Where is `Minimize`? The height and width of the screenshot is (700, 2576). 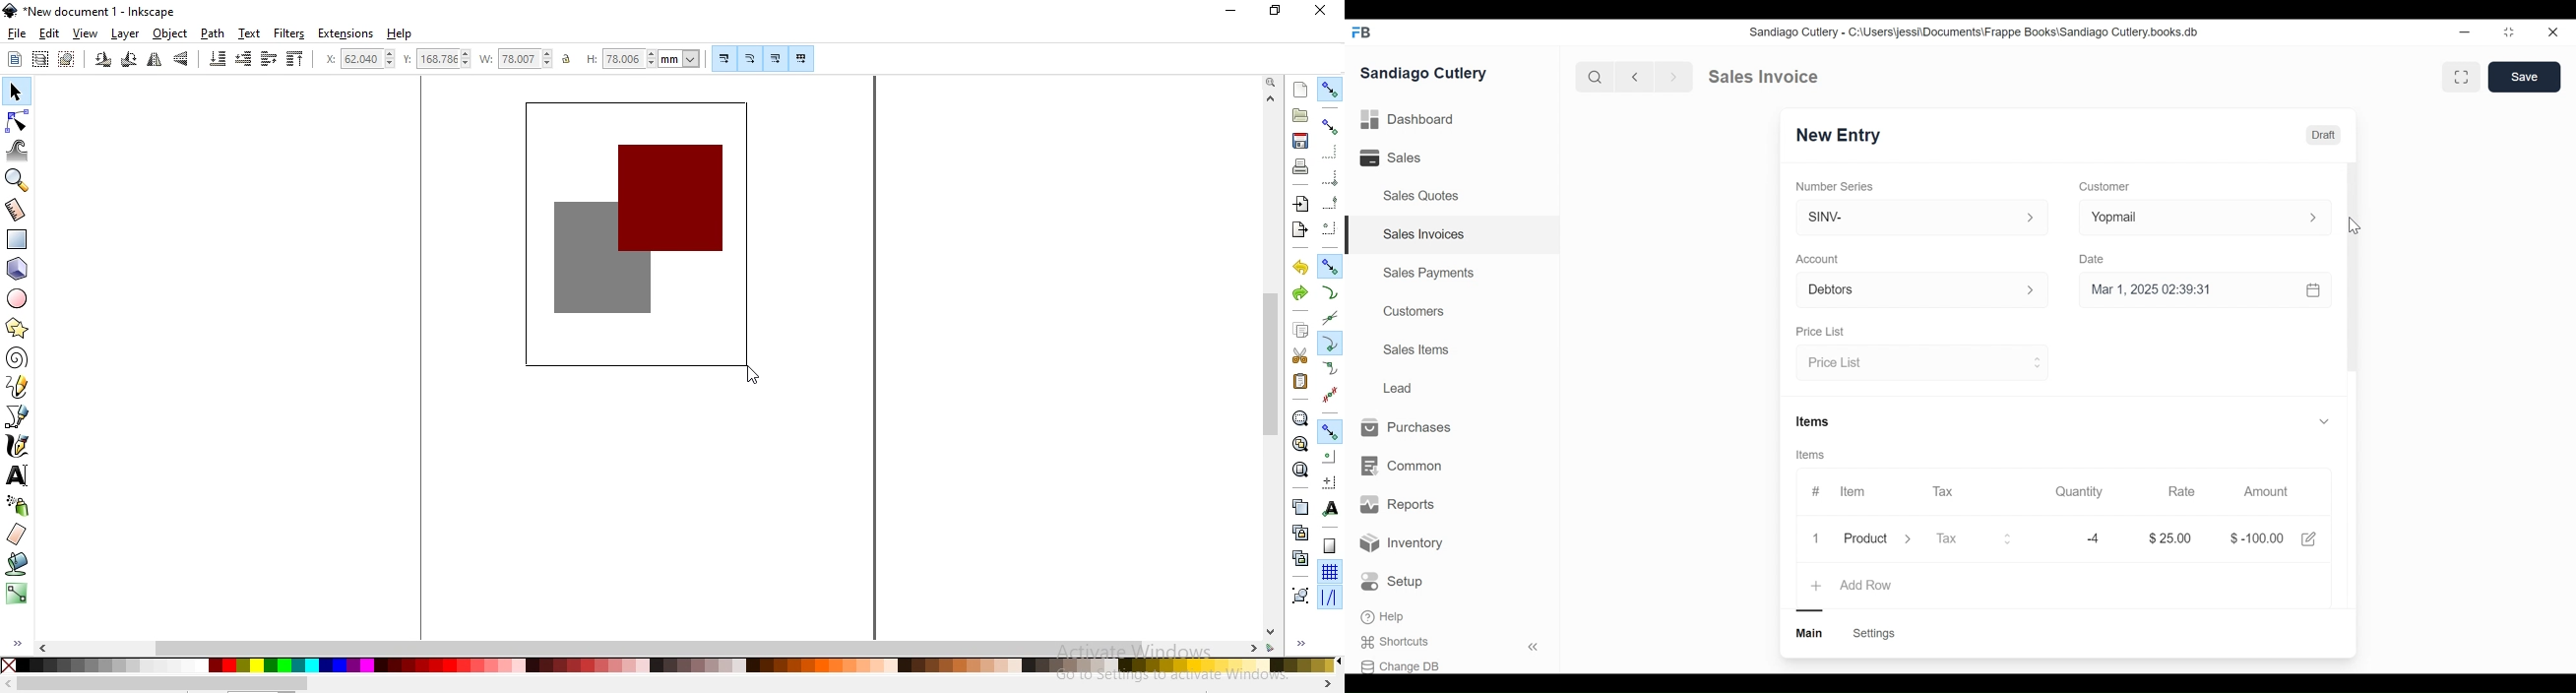 Minimize is located at coordinates (2464, 32).